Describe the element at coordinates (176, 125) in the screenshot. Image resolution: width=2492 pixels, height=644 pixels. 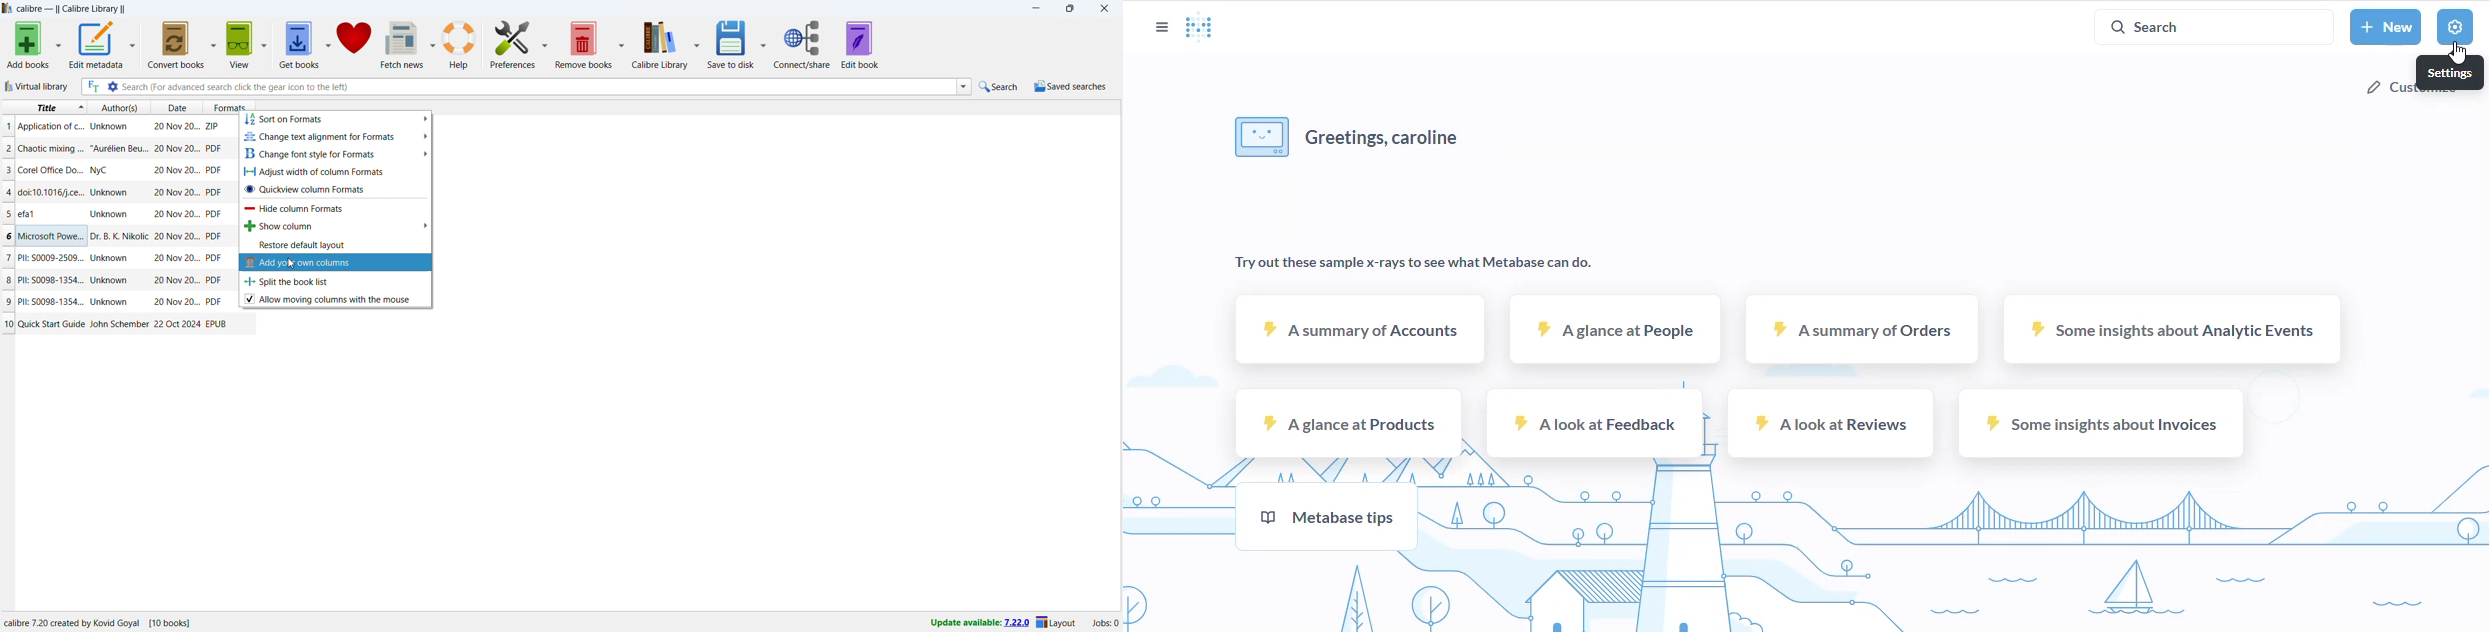
I see `date` at that location.